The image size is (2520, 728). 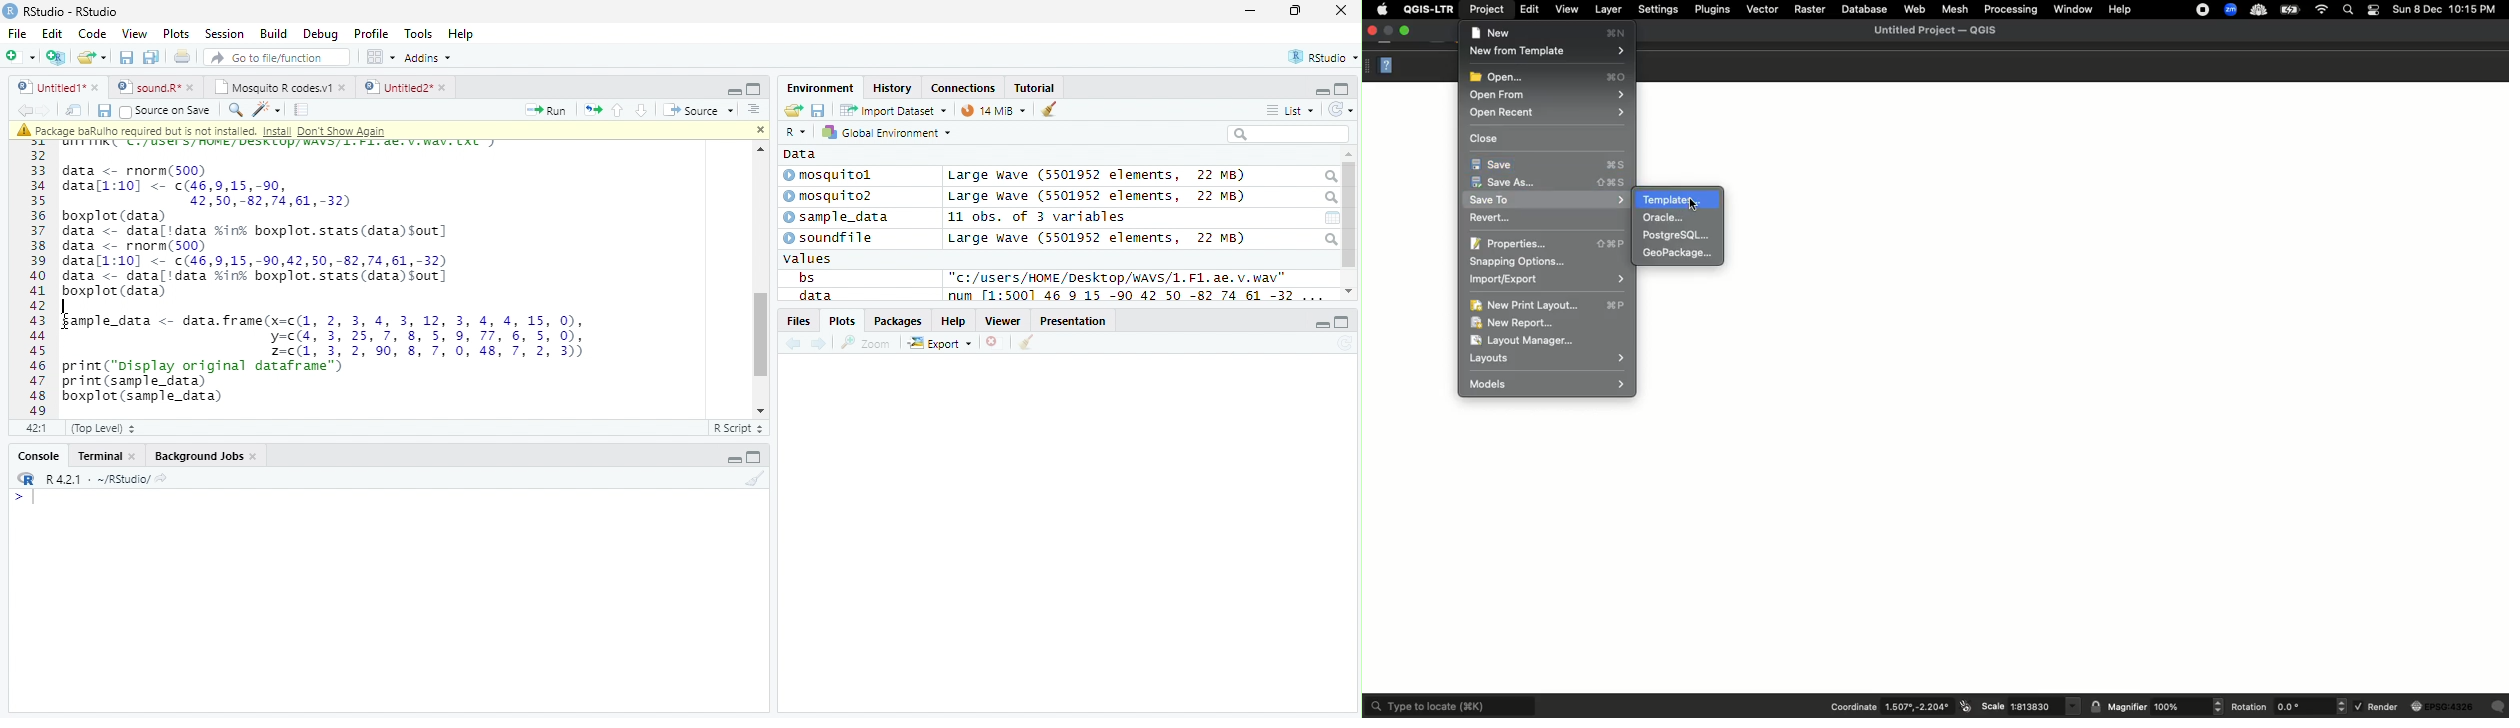 I want to click on Session, so click(x=224, y=33).